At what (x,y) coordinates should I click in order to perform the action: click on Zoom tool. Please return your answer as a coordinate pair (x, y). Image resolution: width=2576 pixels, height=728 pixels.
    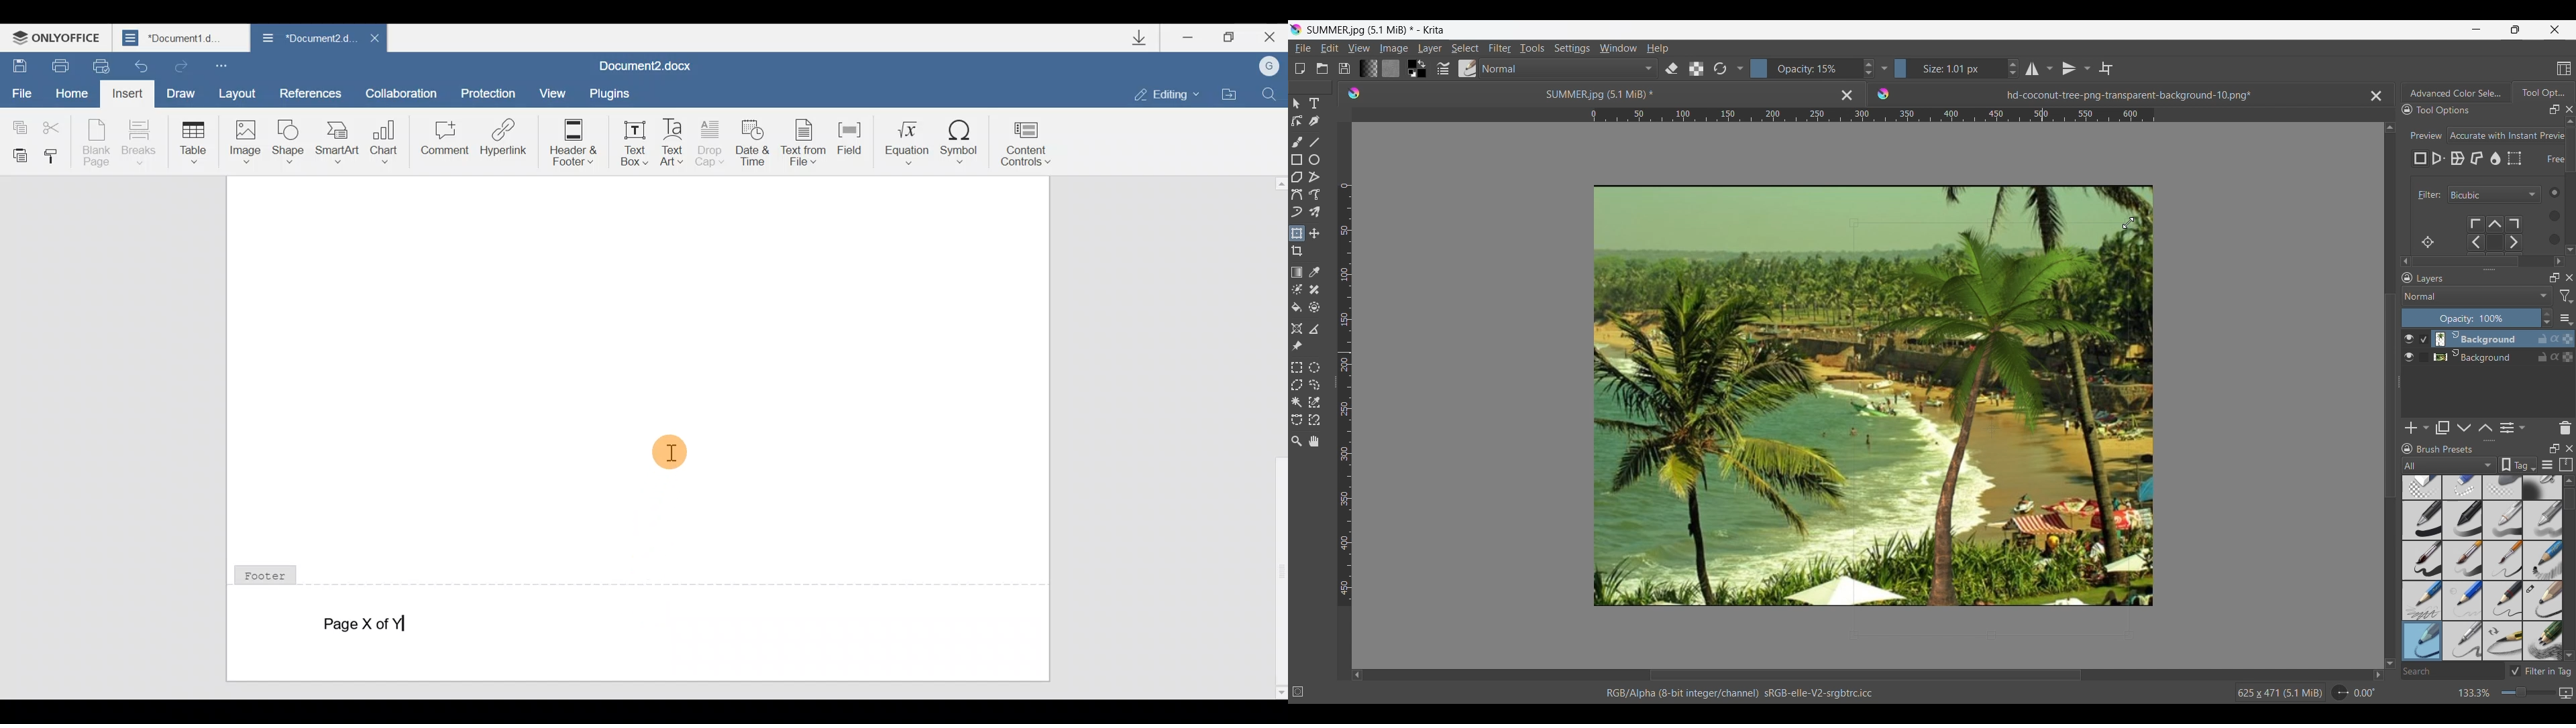
    Looking at the image, I should click on (1297, 441).